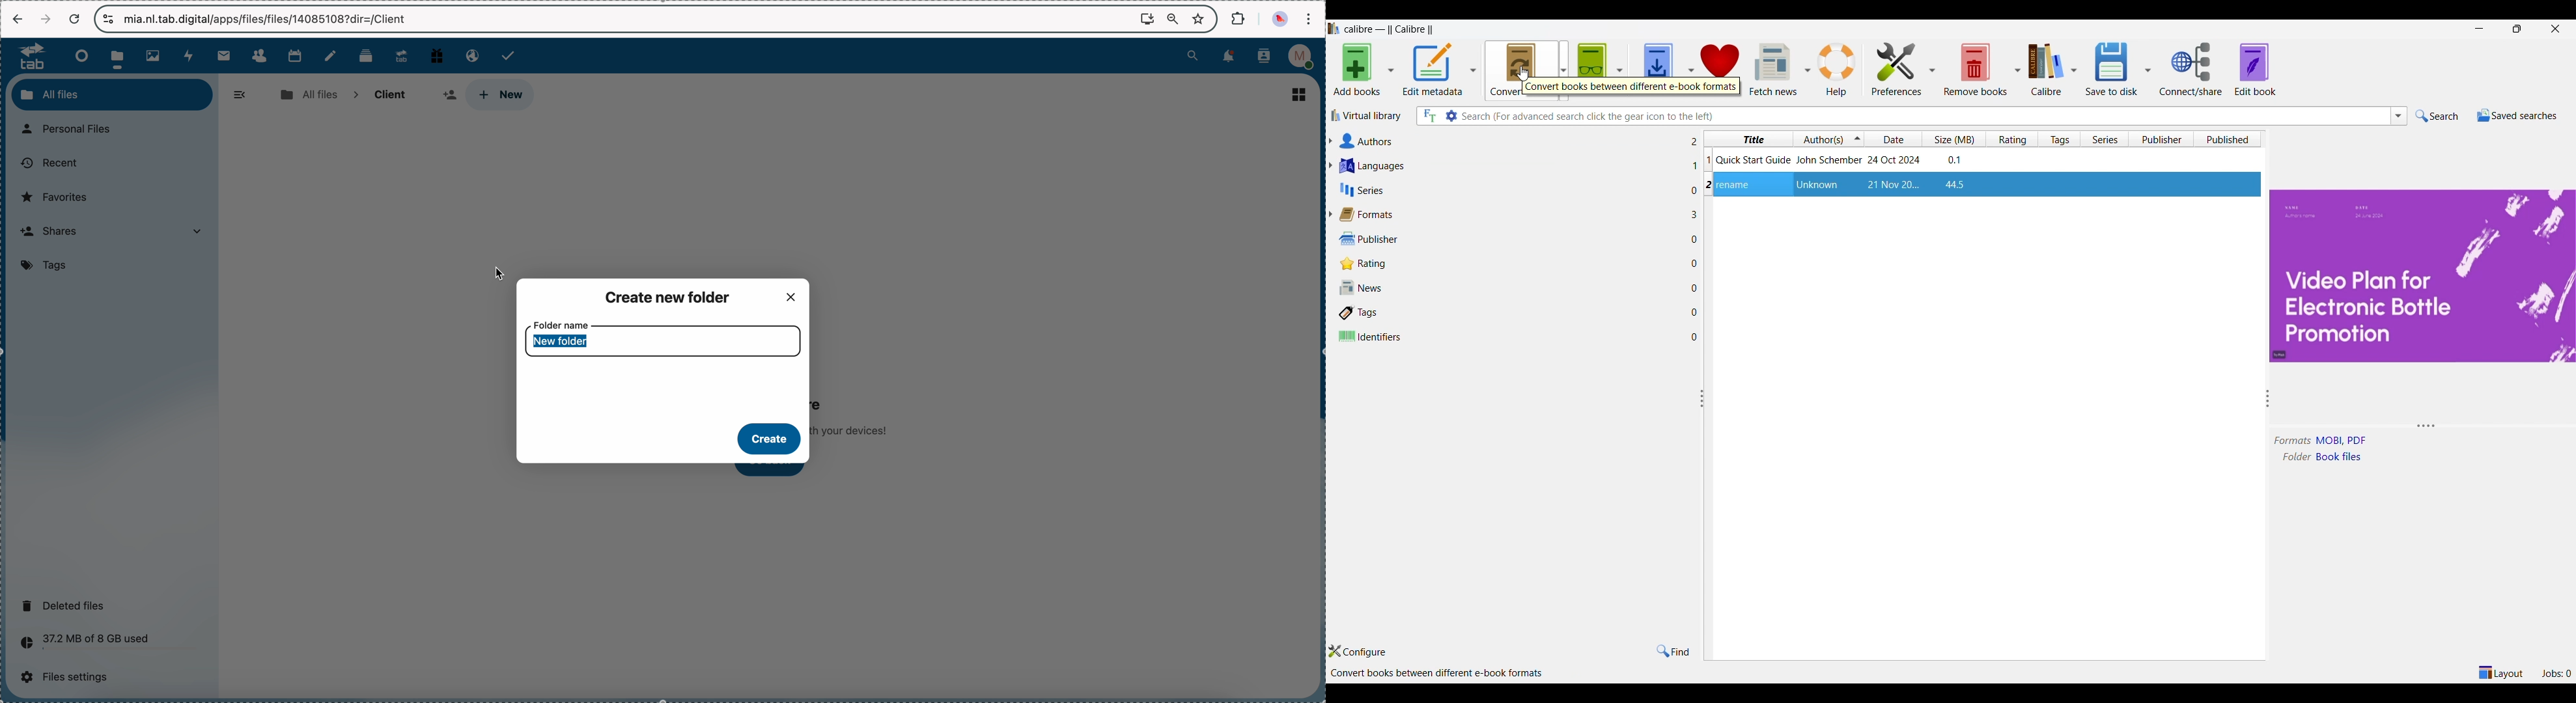  What do you see at coordinates (2011, 139) in the screenshot?
I see `Rating column` at bounding box center [2011, 139].